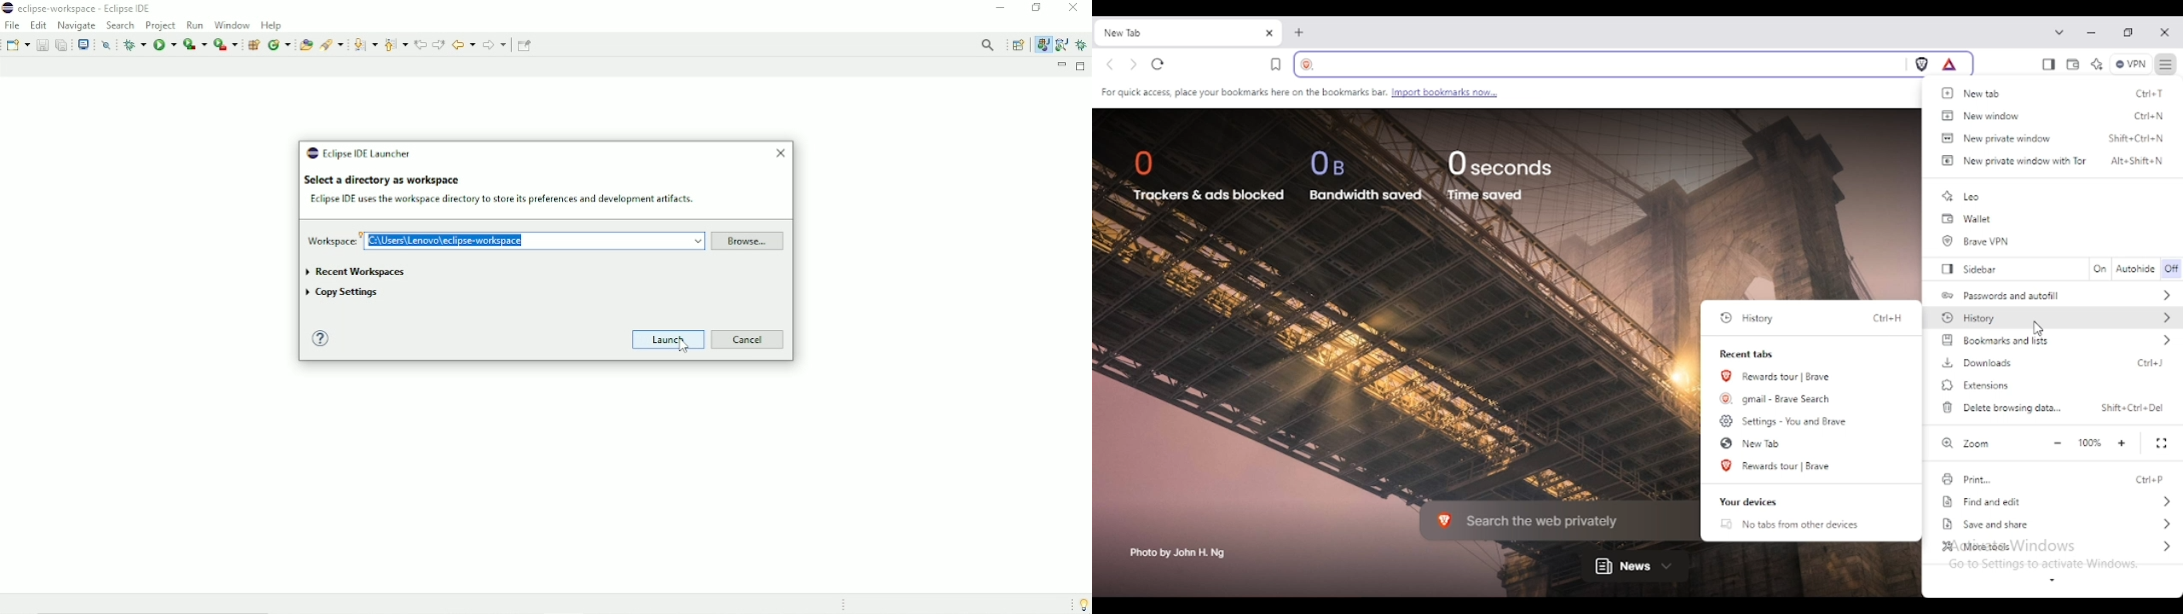 This screenshot has width=2184, height=616. Describe the element at coordinates (749, 242) in the screenshot. I see `Browse` at that location.